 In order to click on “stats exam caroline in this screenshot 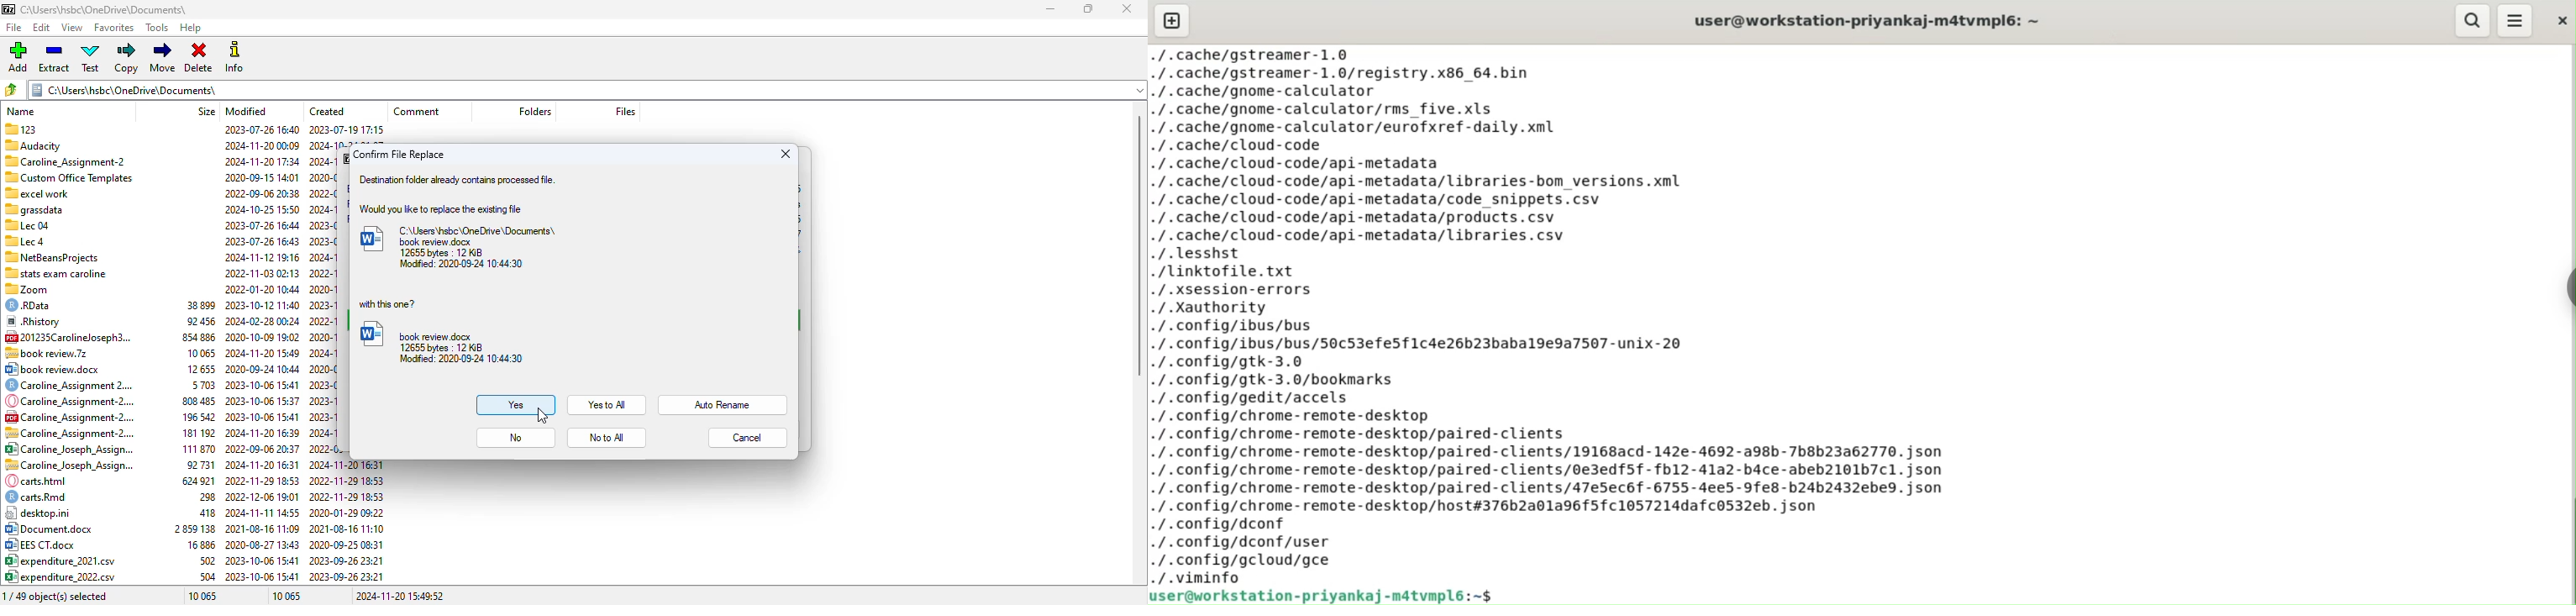, I will do `click(56, 273)`.